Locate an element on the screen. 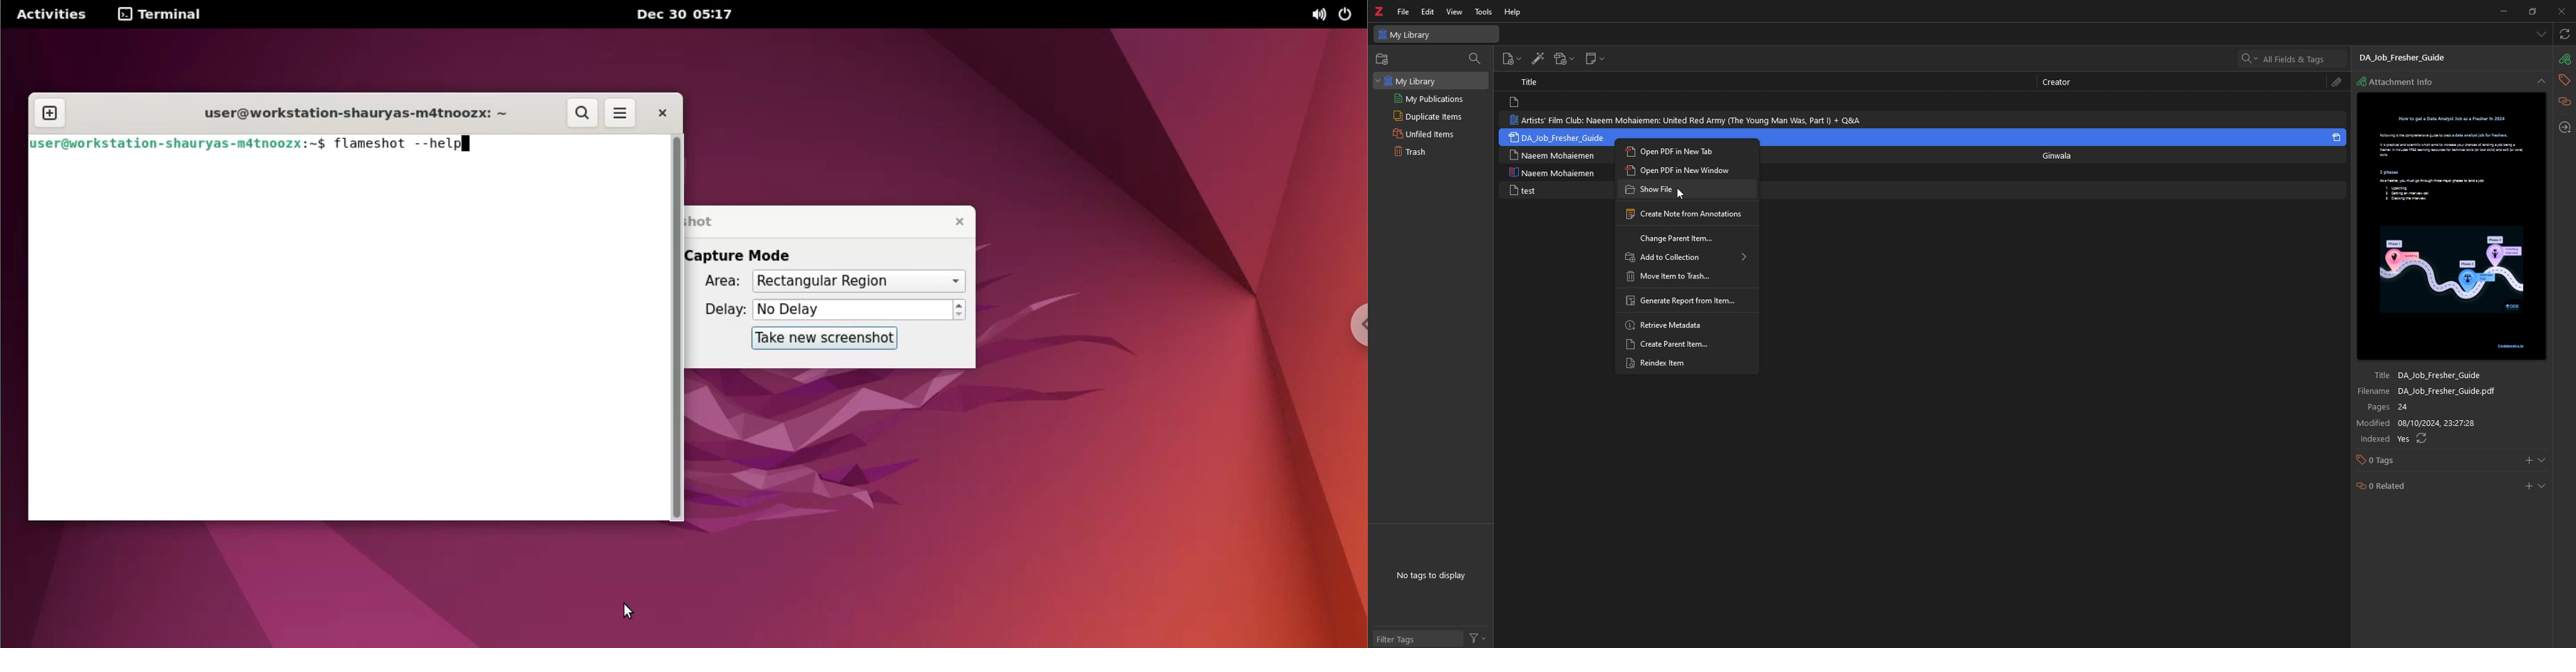 Image resolution: width=2576 pixels, height=672 pixels. create note from annotations is located at coordinates (1689, 214).